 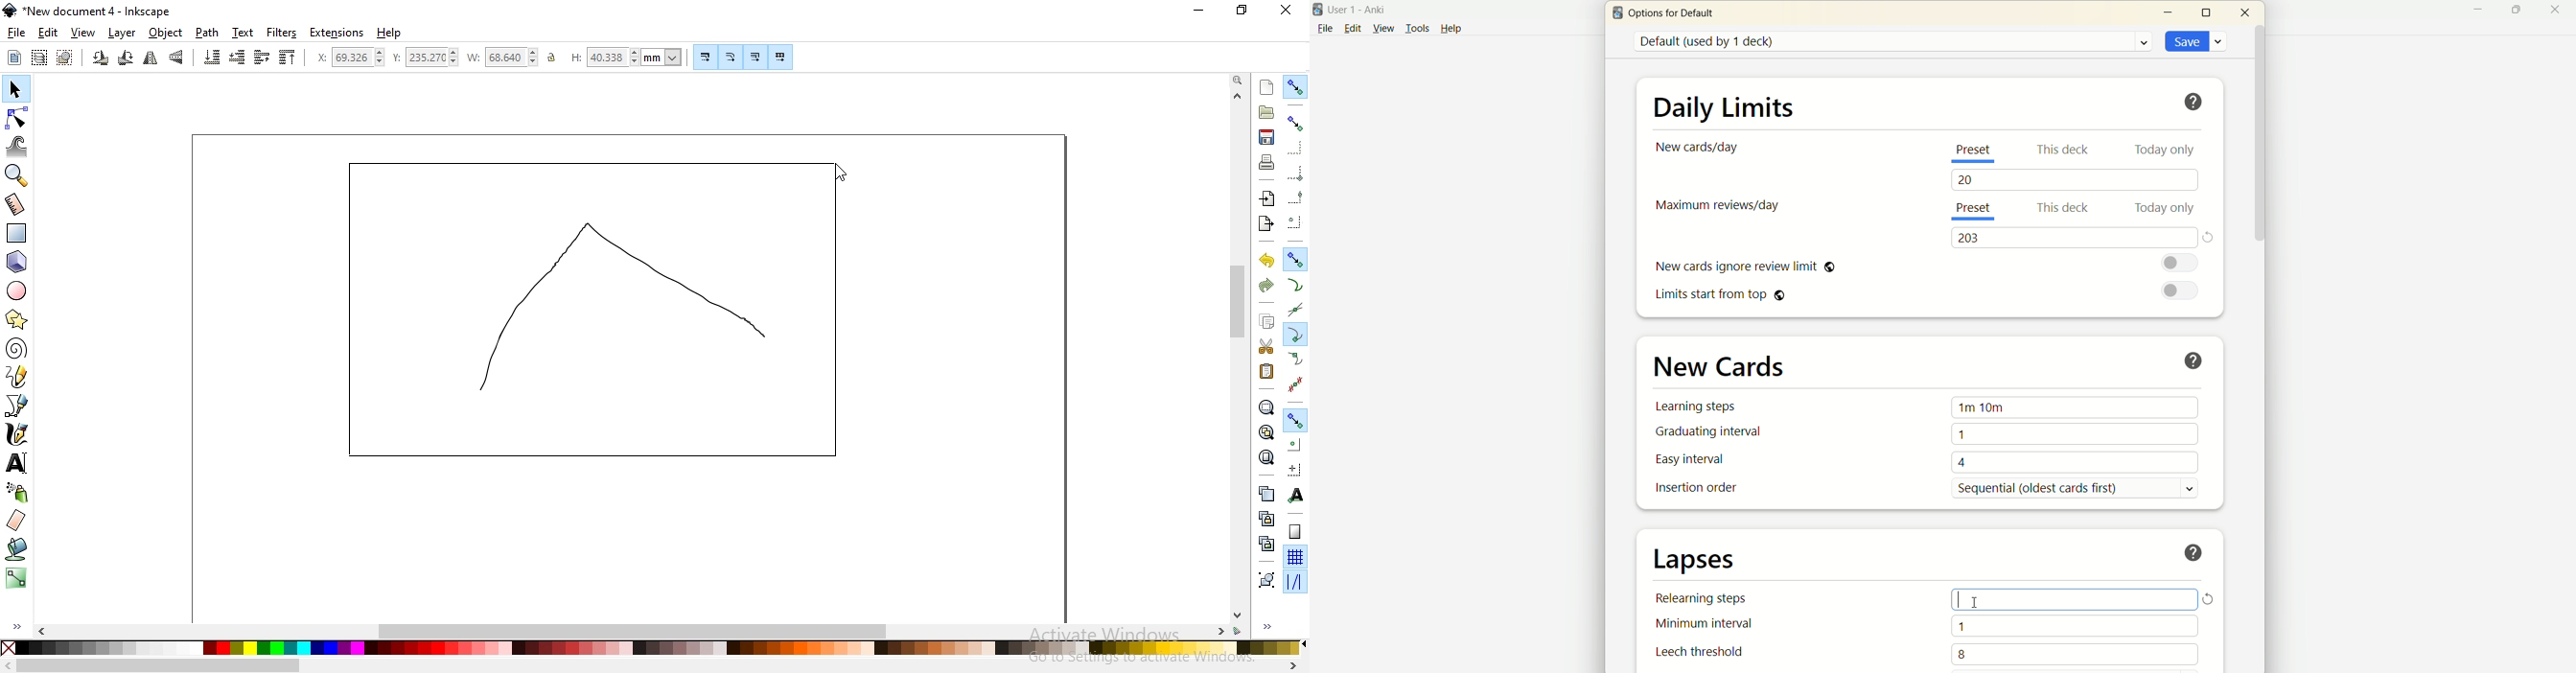 I want to click on select all objects or all nodes, so click(x=14, y=58).